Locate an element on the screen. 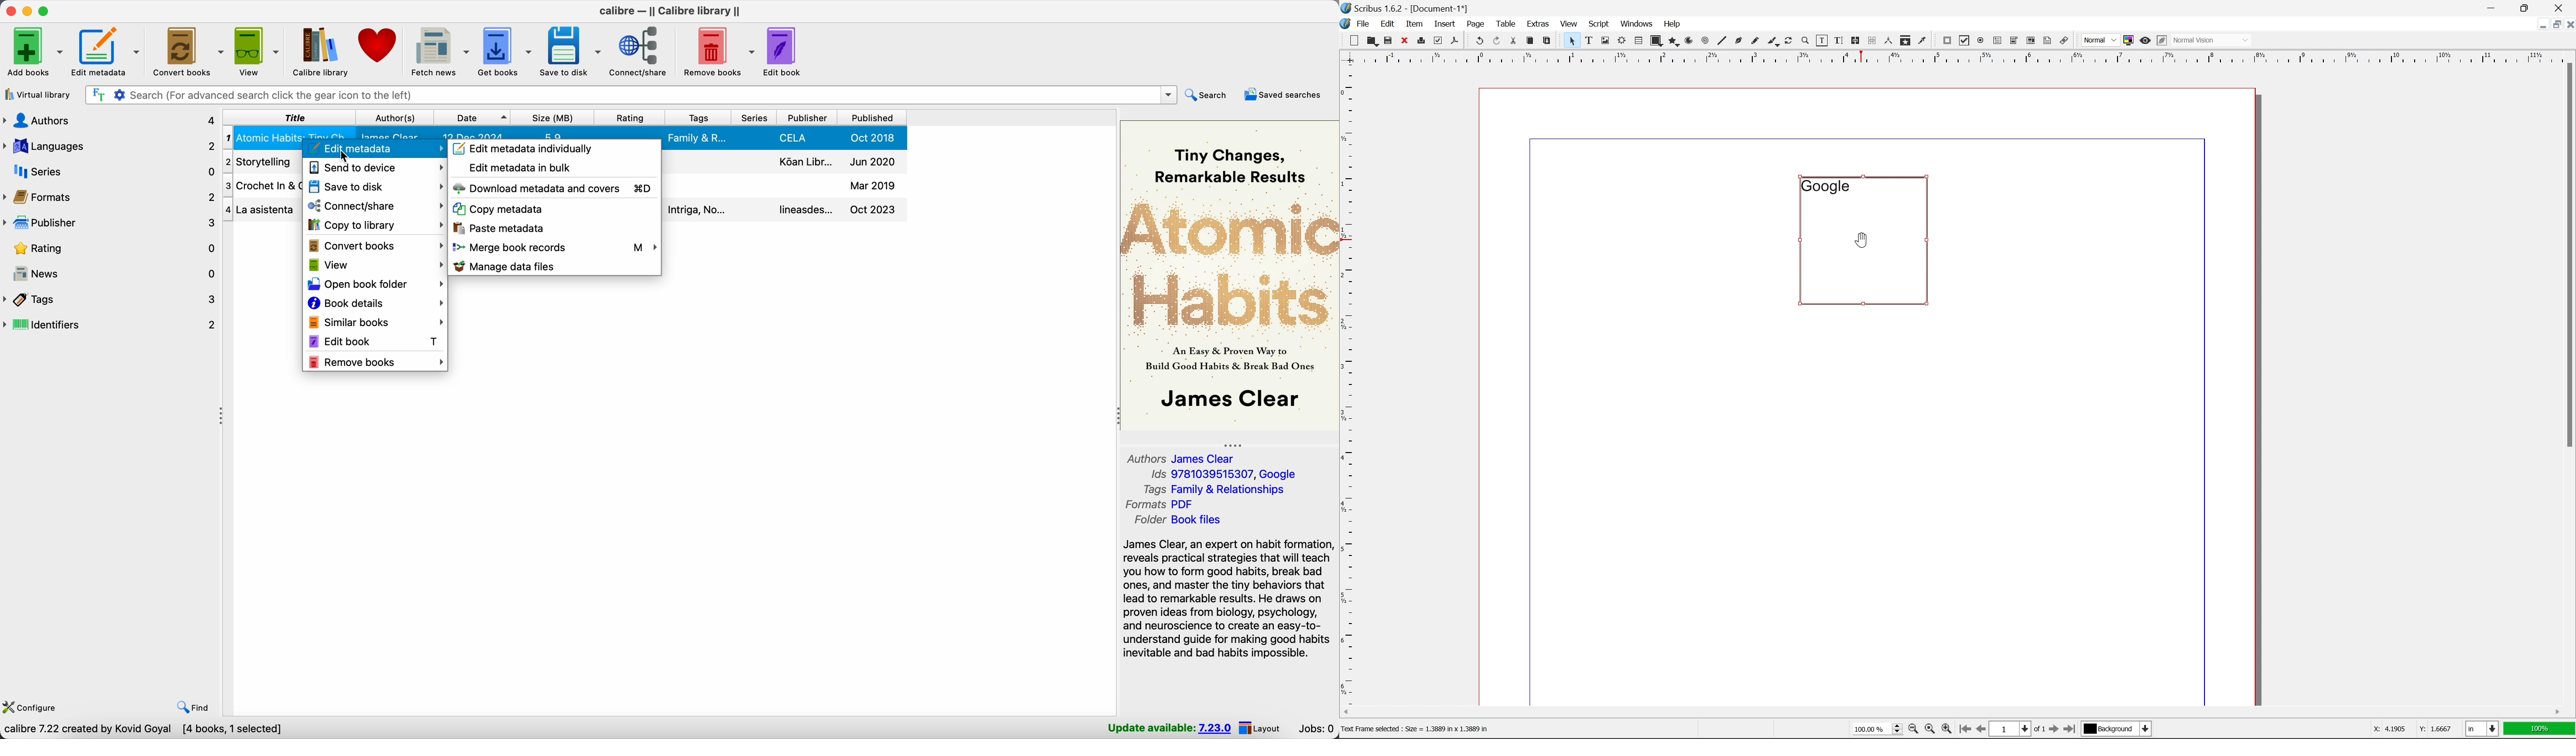 The width and height of the screenshot is (2576, 756). text frame is located at coordinates (1589, 40).